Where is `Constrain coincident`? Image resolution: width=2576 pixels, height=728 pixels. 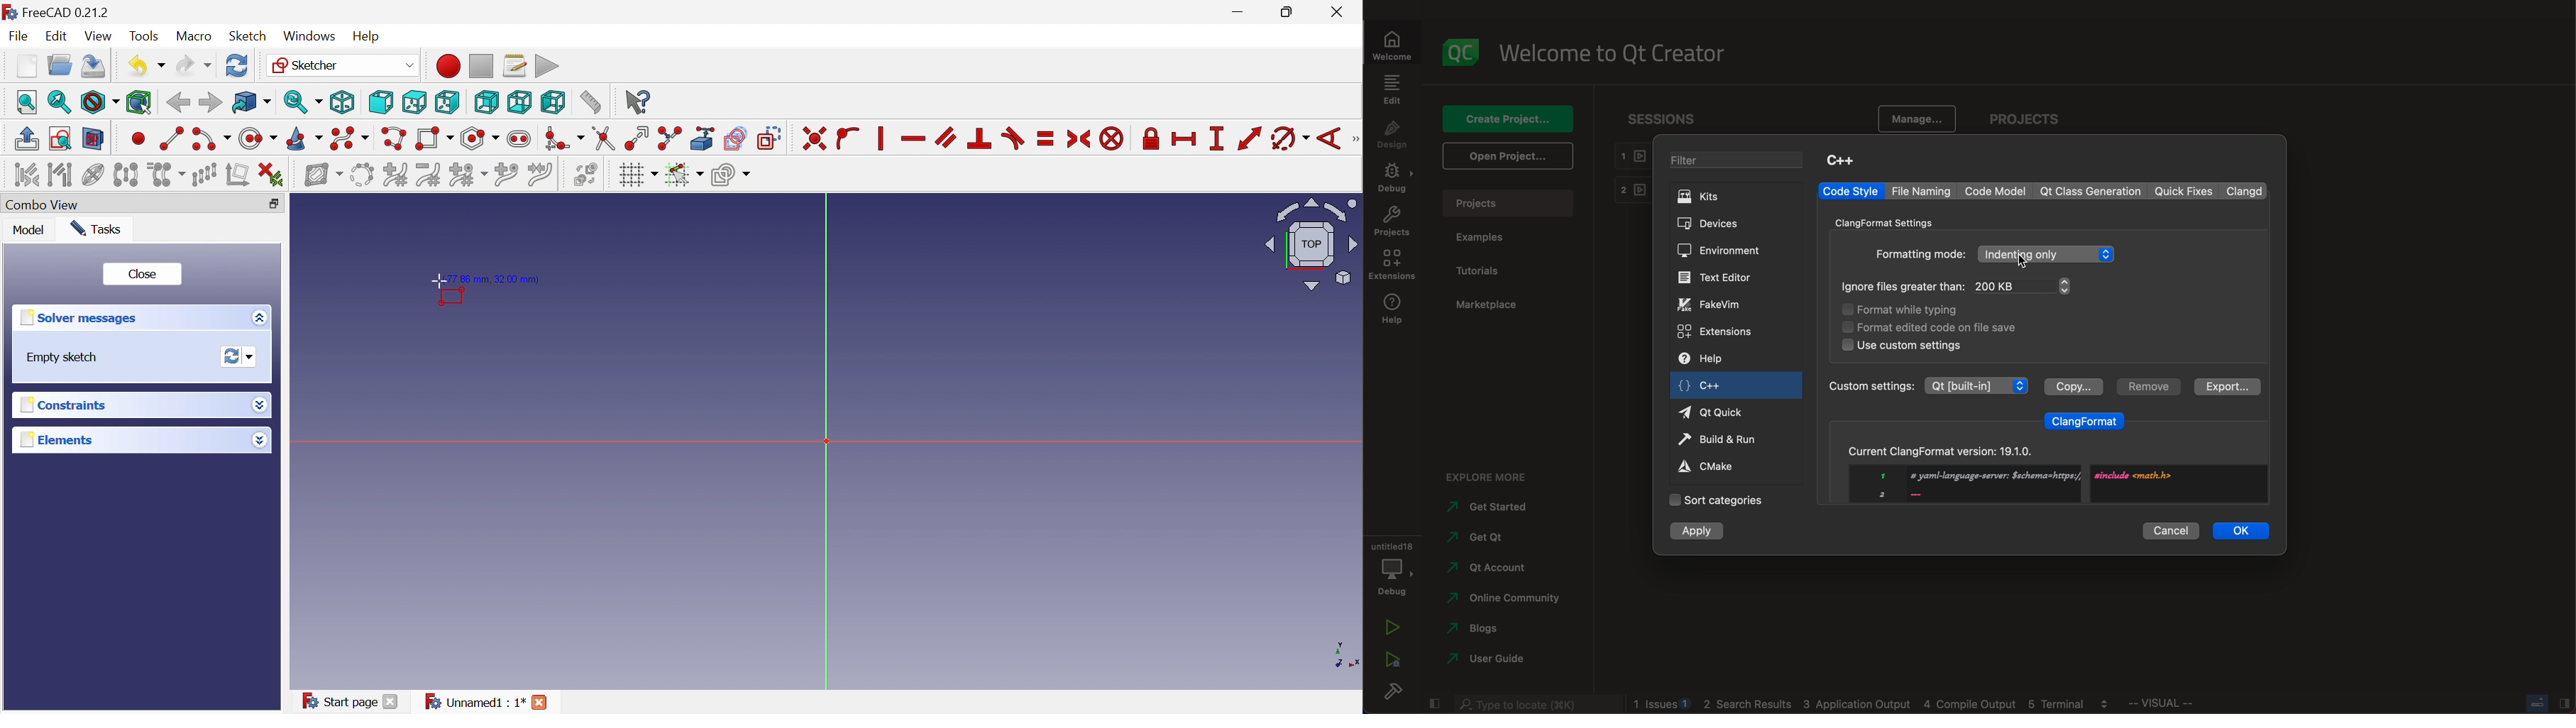
Constrain coincident is located at coordinates (814, 139).